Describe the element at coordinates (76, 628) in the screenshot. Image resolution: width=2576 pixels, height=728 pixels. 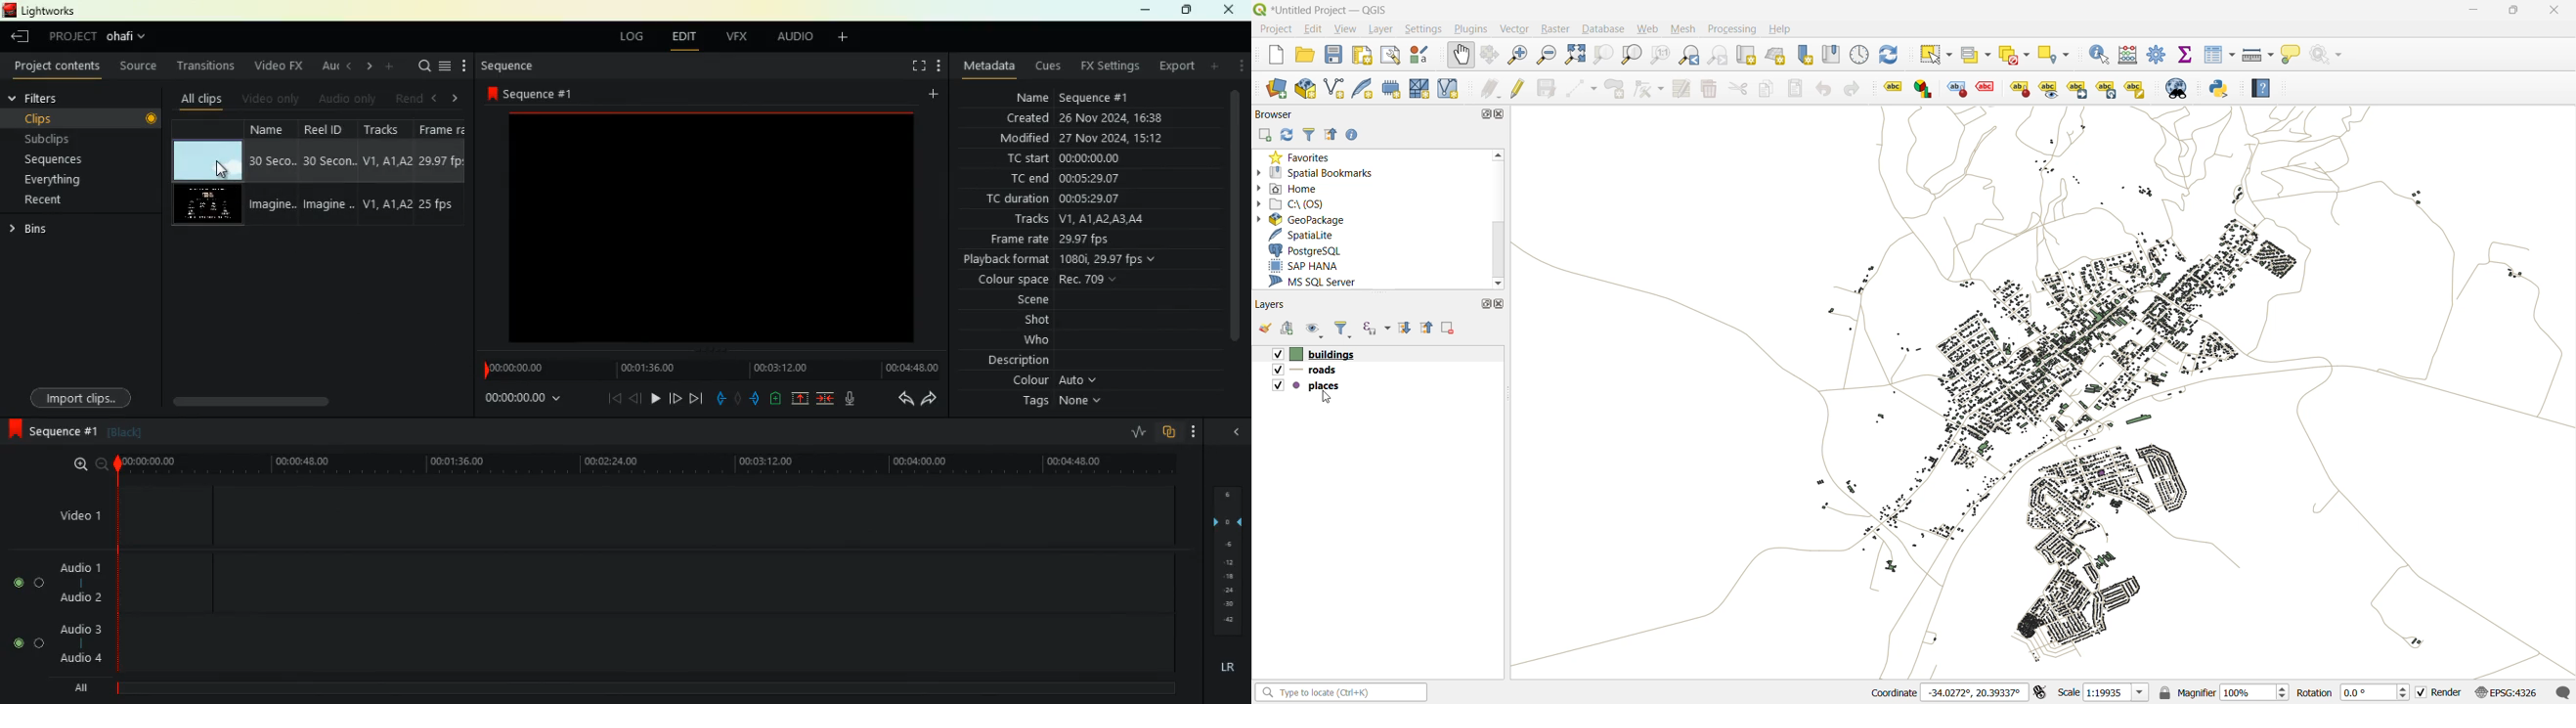
I see `audio 3` at that location.